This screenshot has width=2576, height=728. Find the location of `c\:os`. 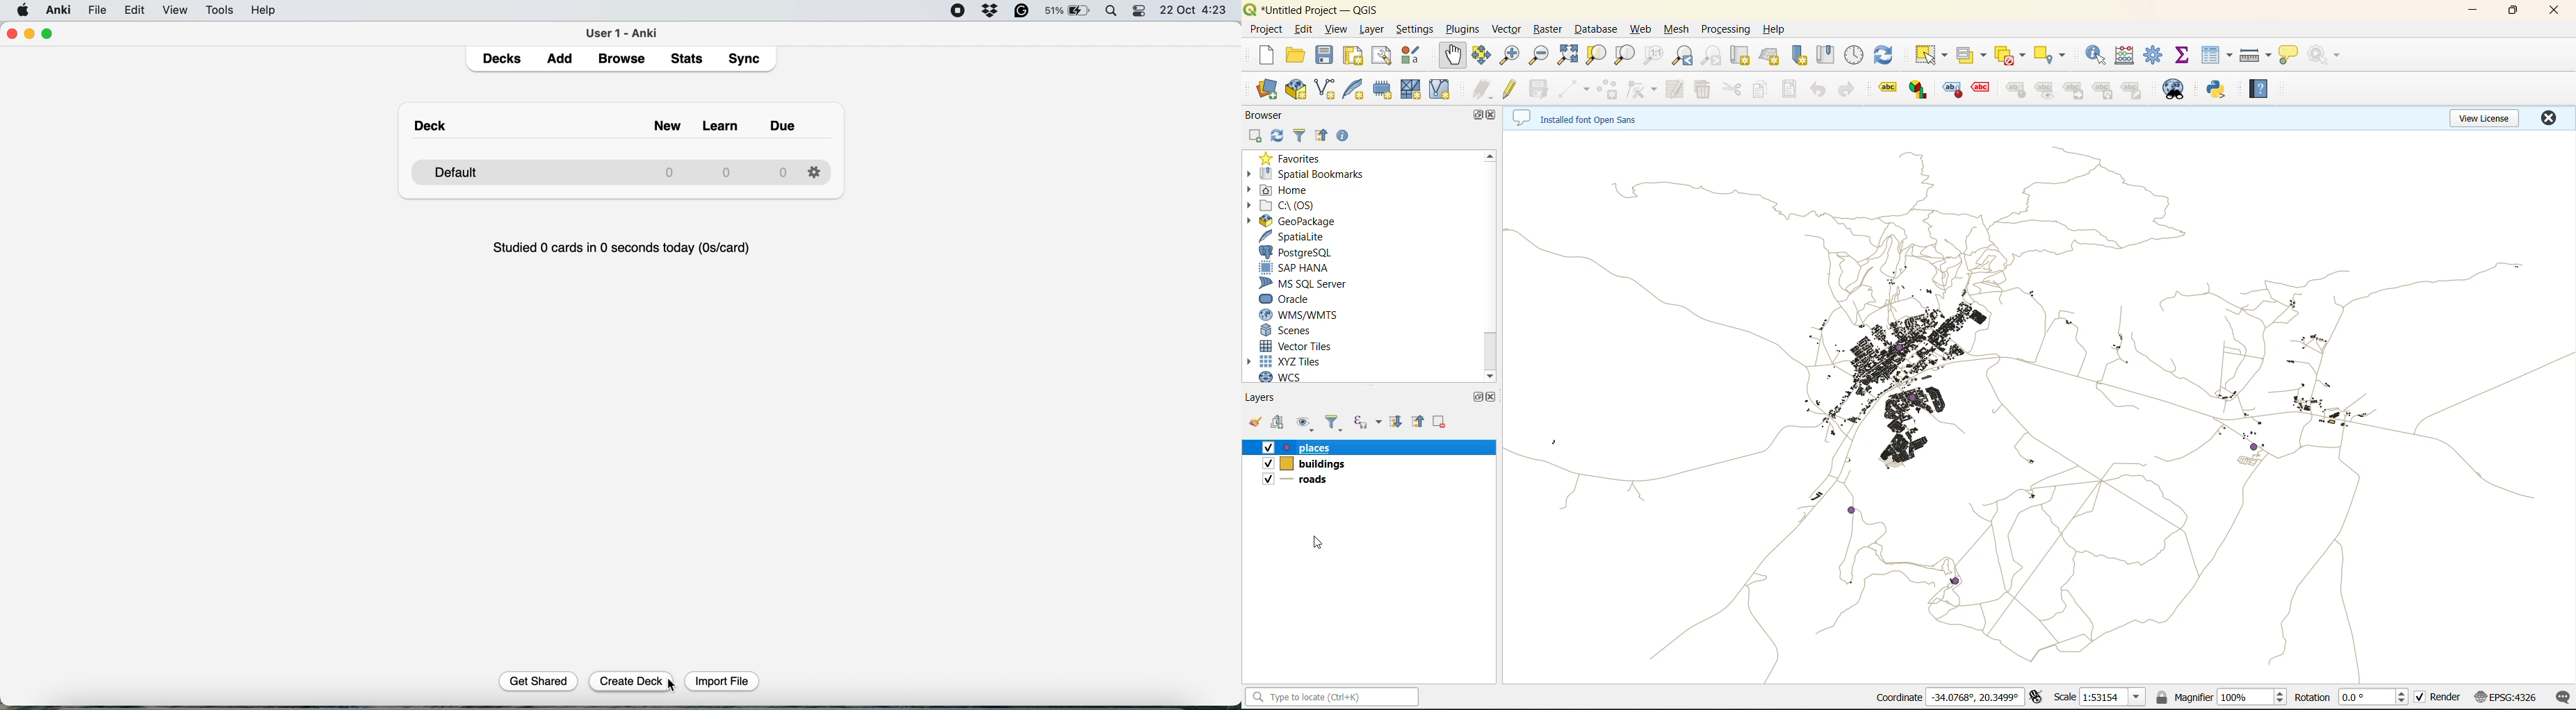

c\:os is located at coordinates (1287, 206).